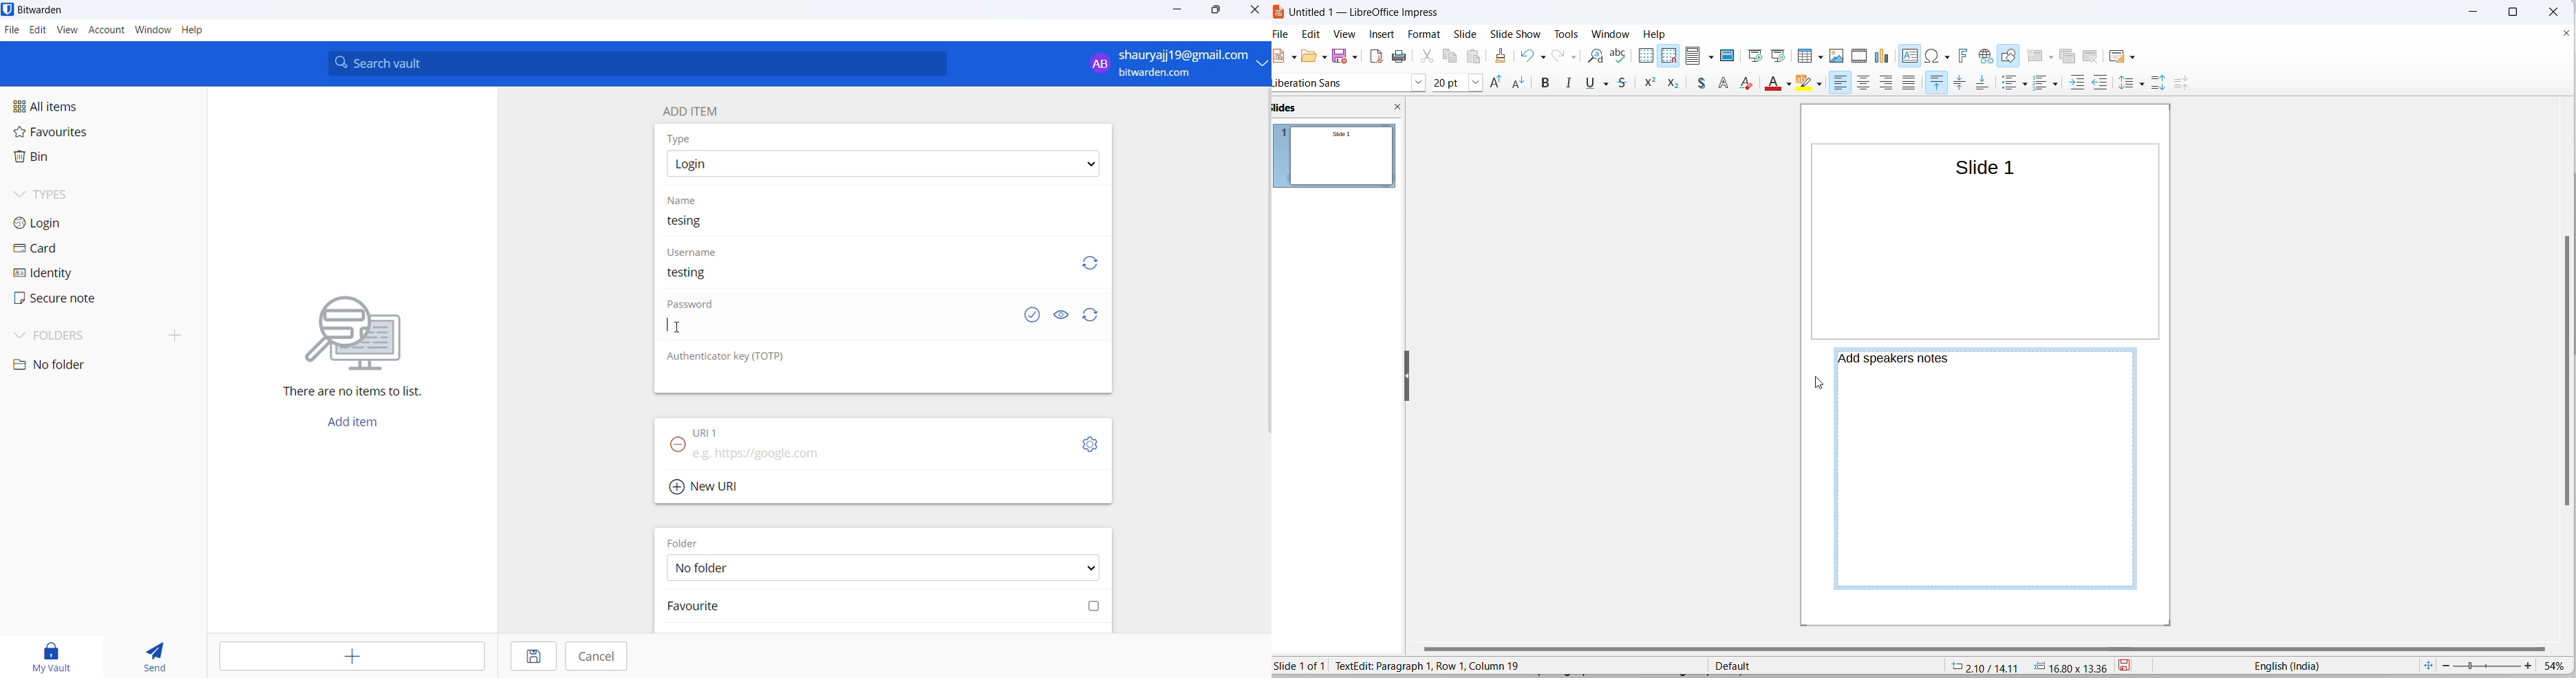 This screenshot has height=700, width=2576. What do you see at coordinates (1427, 56) in the screenshot?
I see `cut` at bounding box center [1427, 56].